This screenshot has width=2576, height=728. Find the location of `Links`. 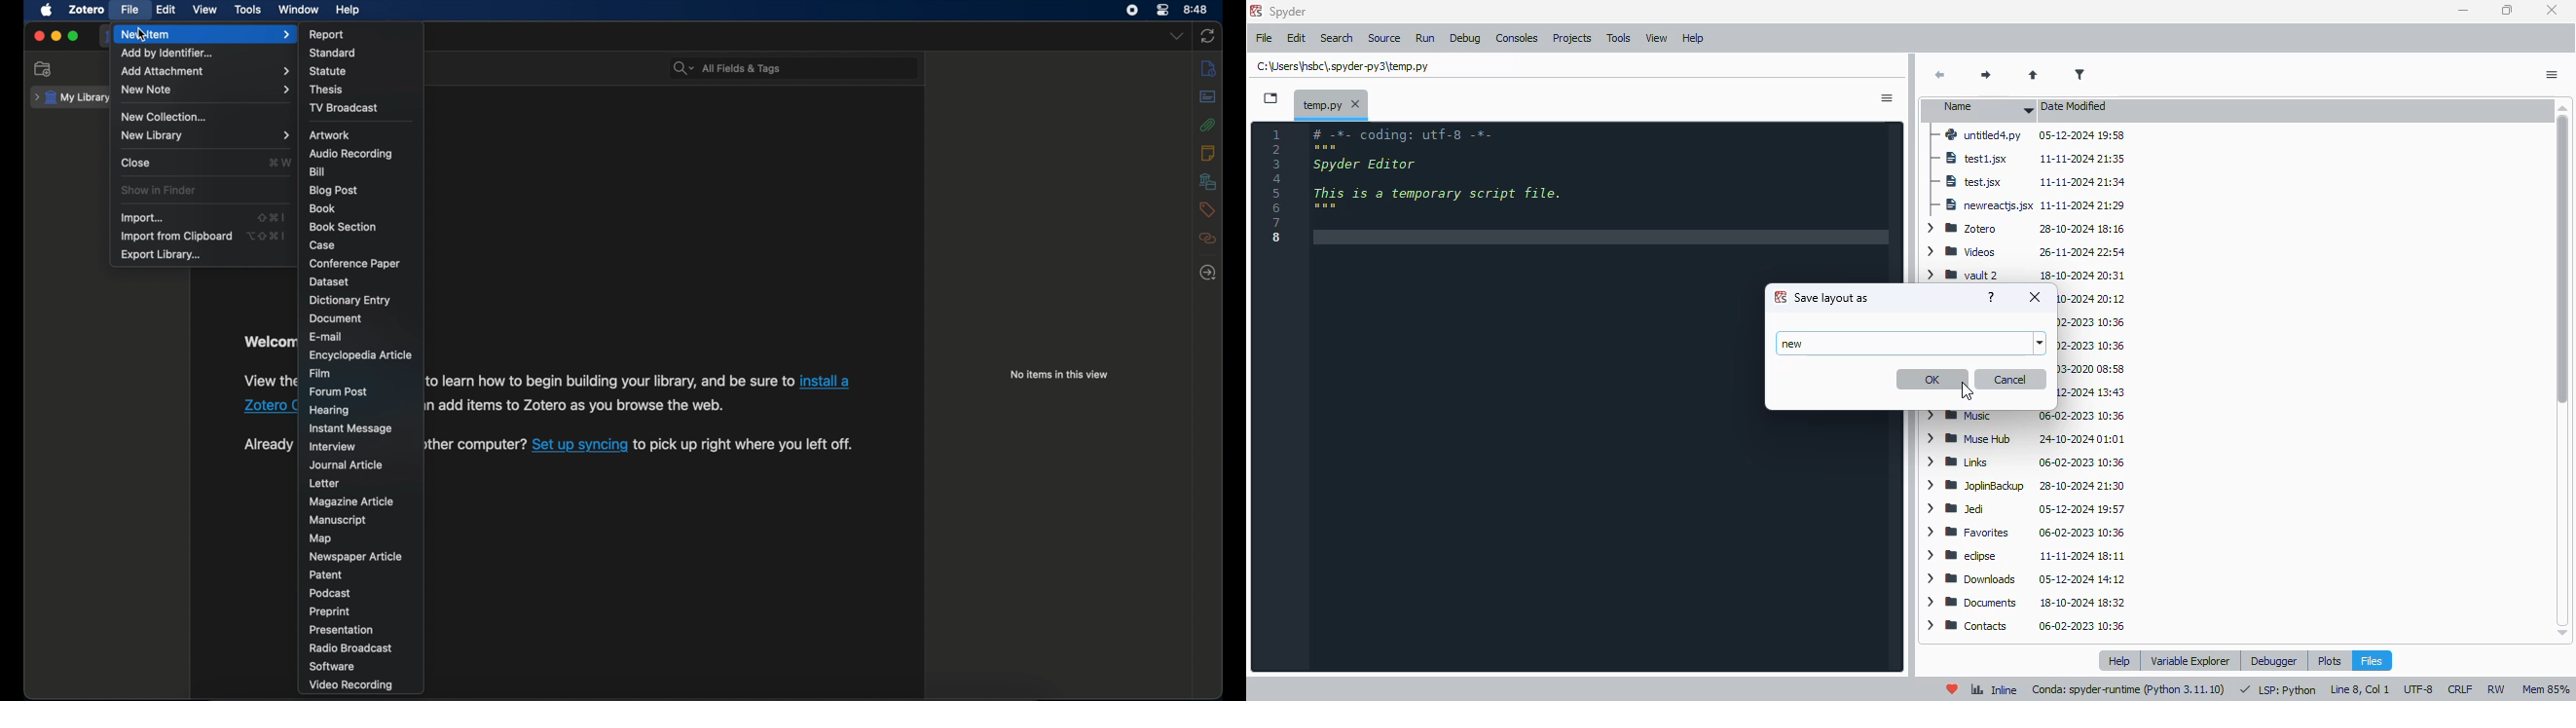

Links is located at coordinates (2030, 462).